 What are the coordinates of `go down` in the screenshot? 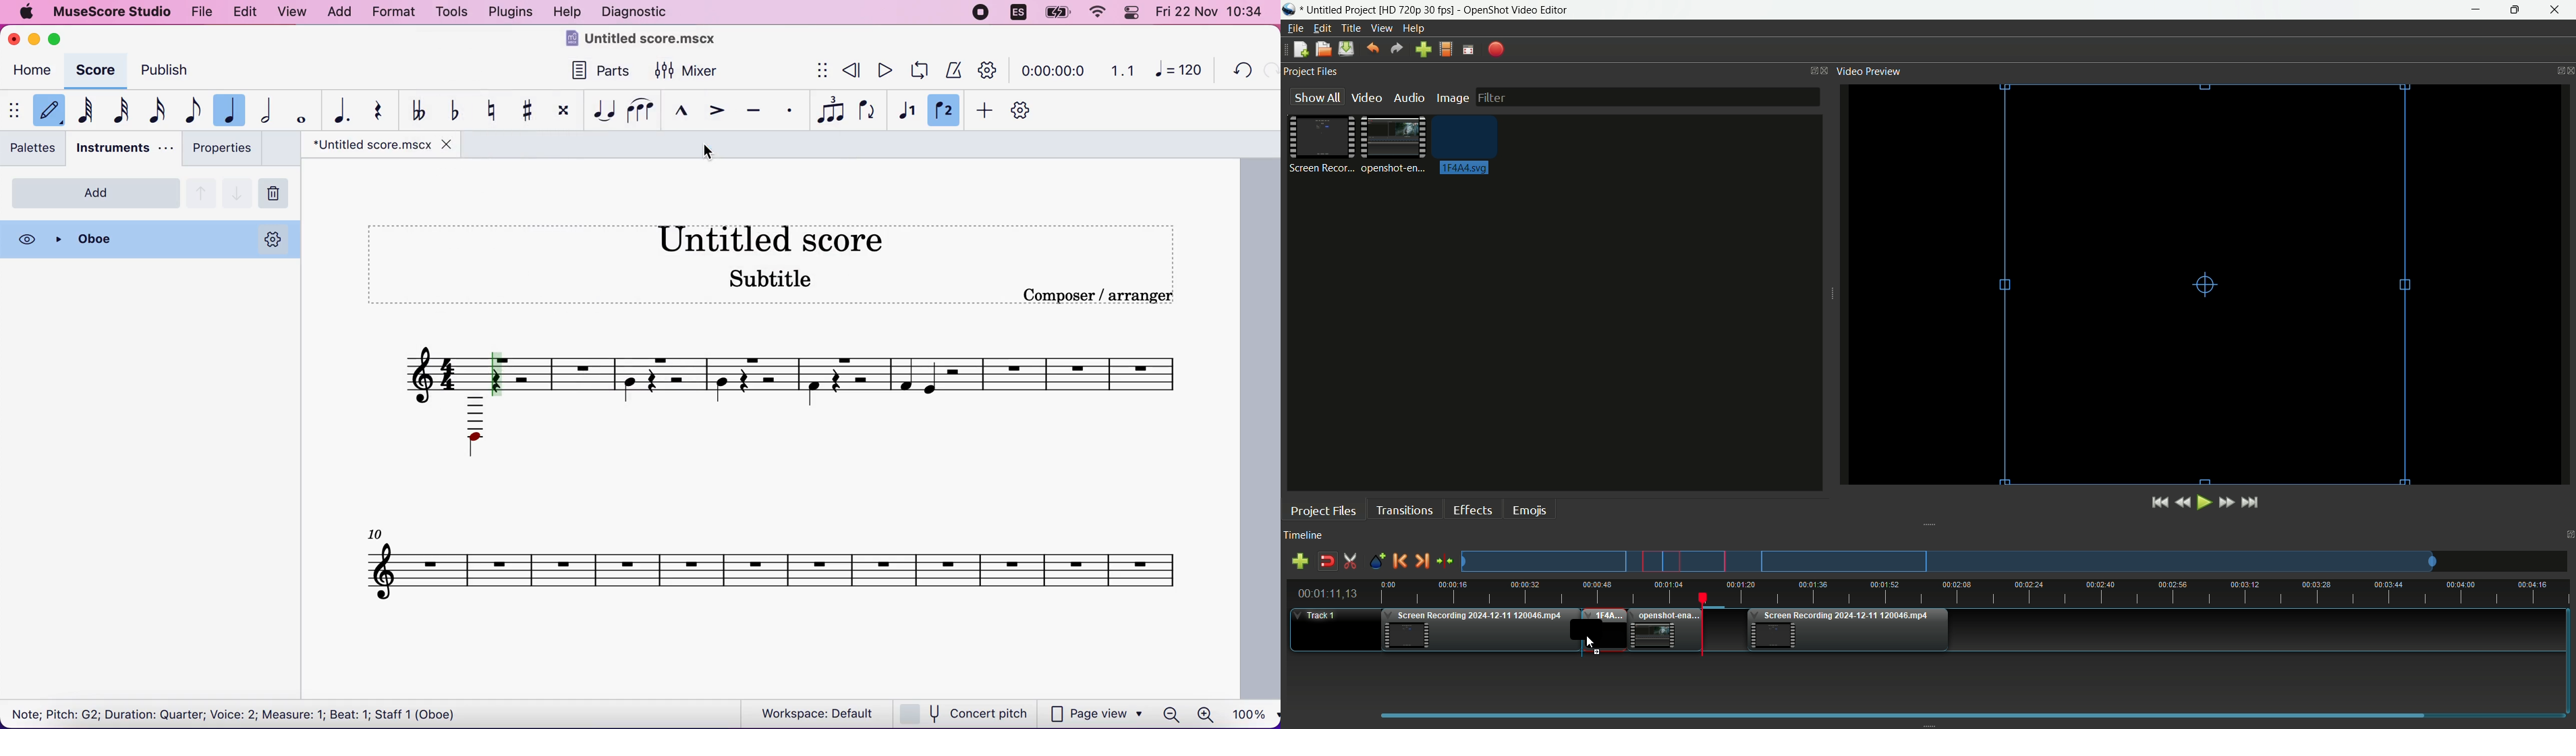 It's located at (238, 192).